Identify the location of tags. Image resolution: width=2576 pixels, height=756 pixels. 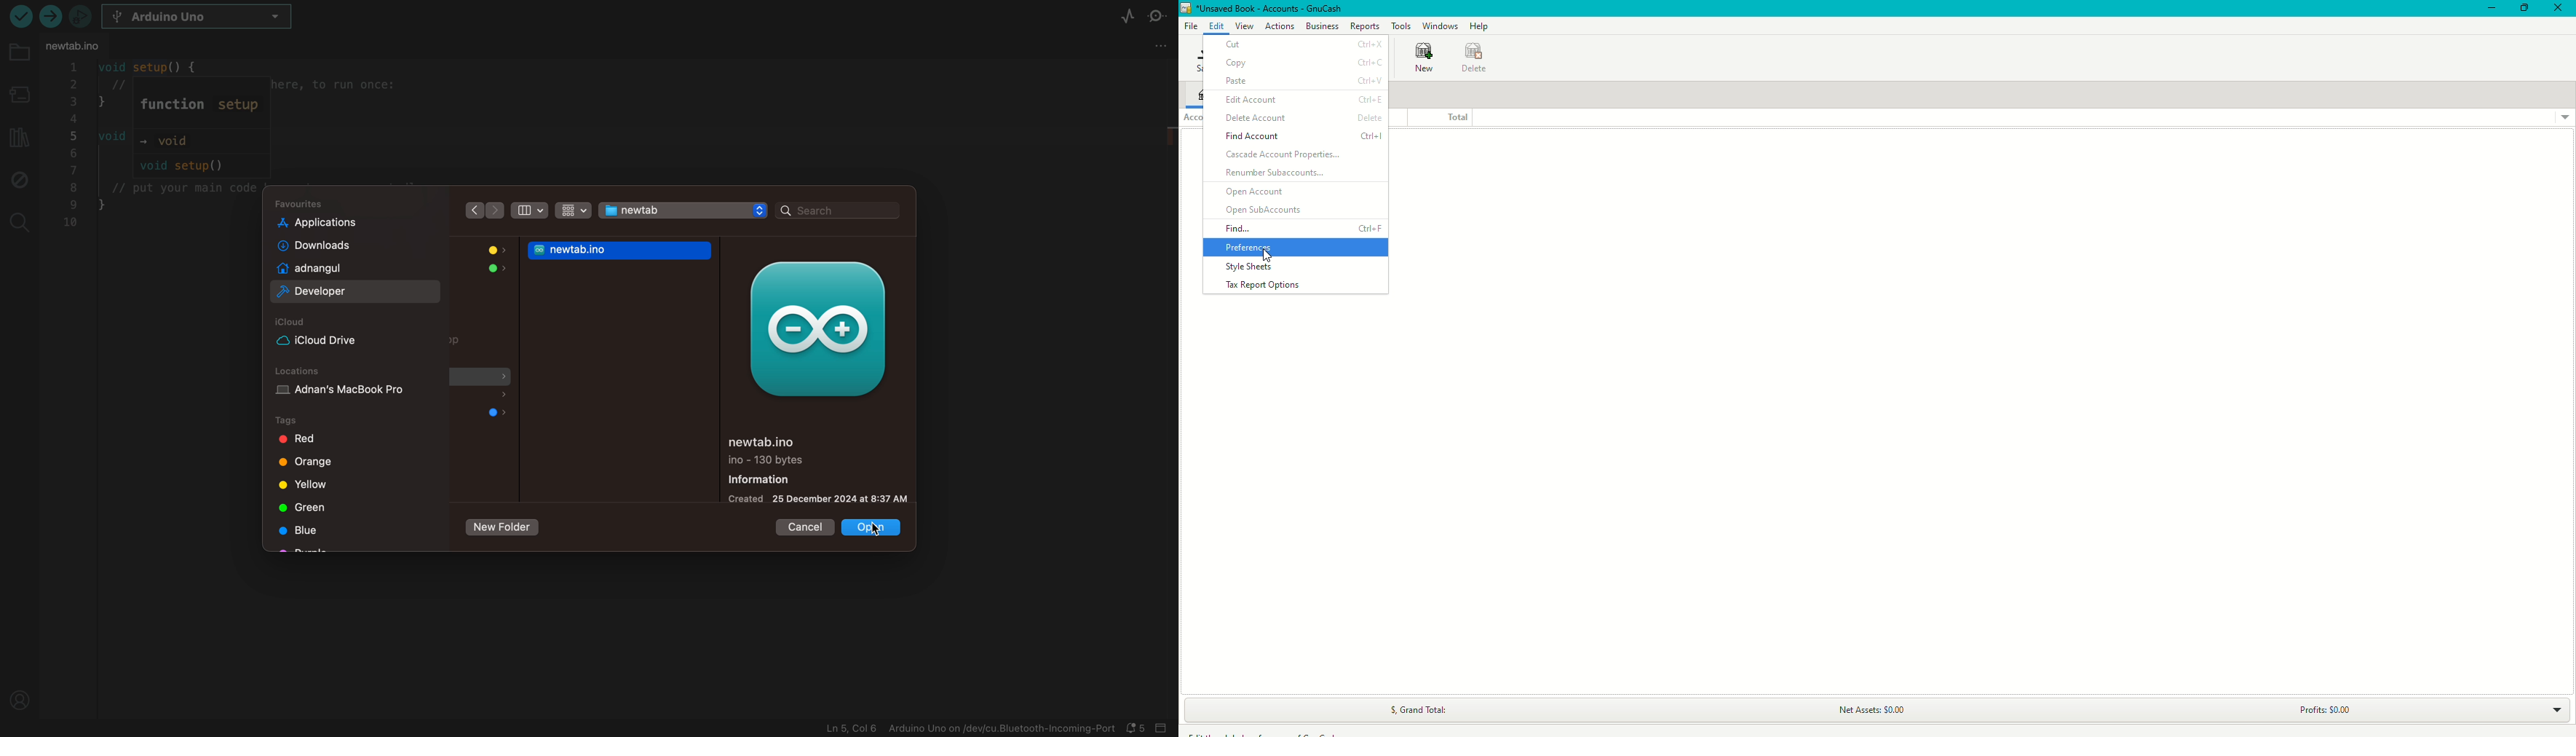
(303, 439).